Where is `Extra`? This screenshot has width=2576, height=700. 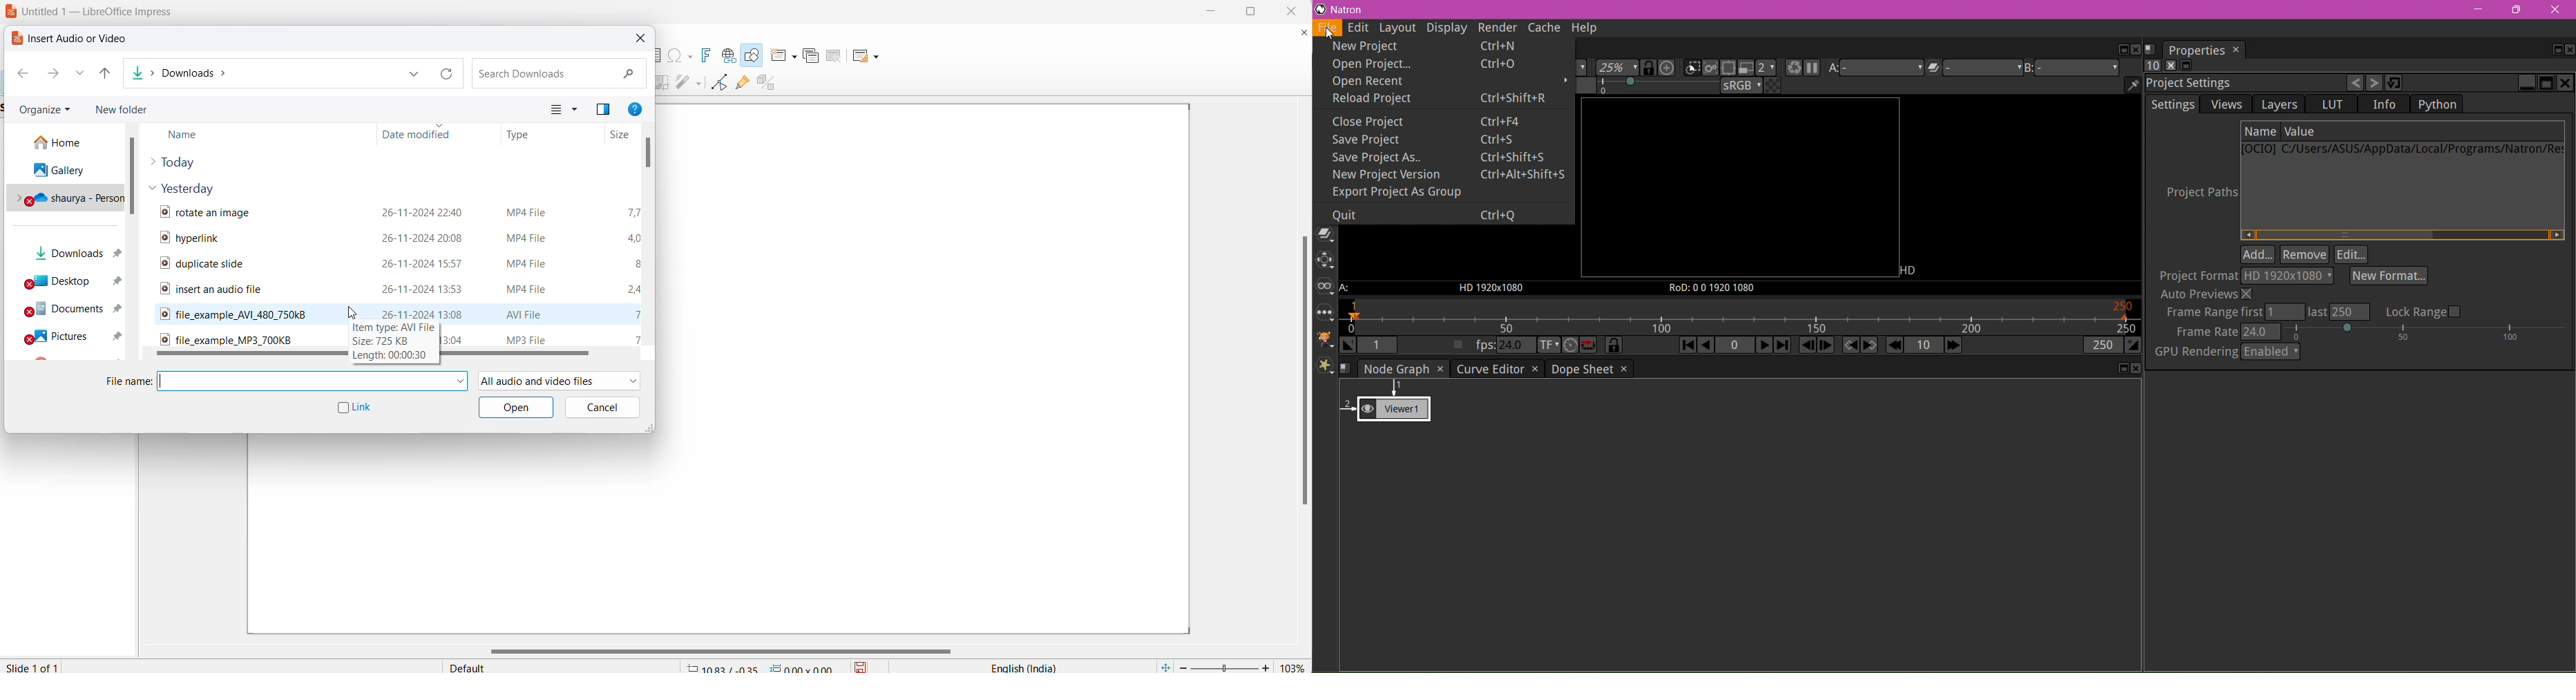
Extra is located at coordinates (1326, 367).